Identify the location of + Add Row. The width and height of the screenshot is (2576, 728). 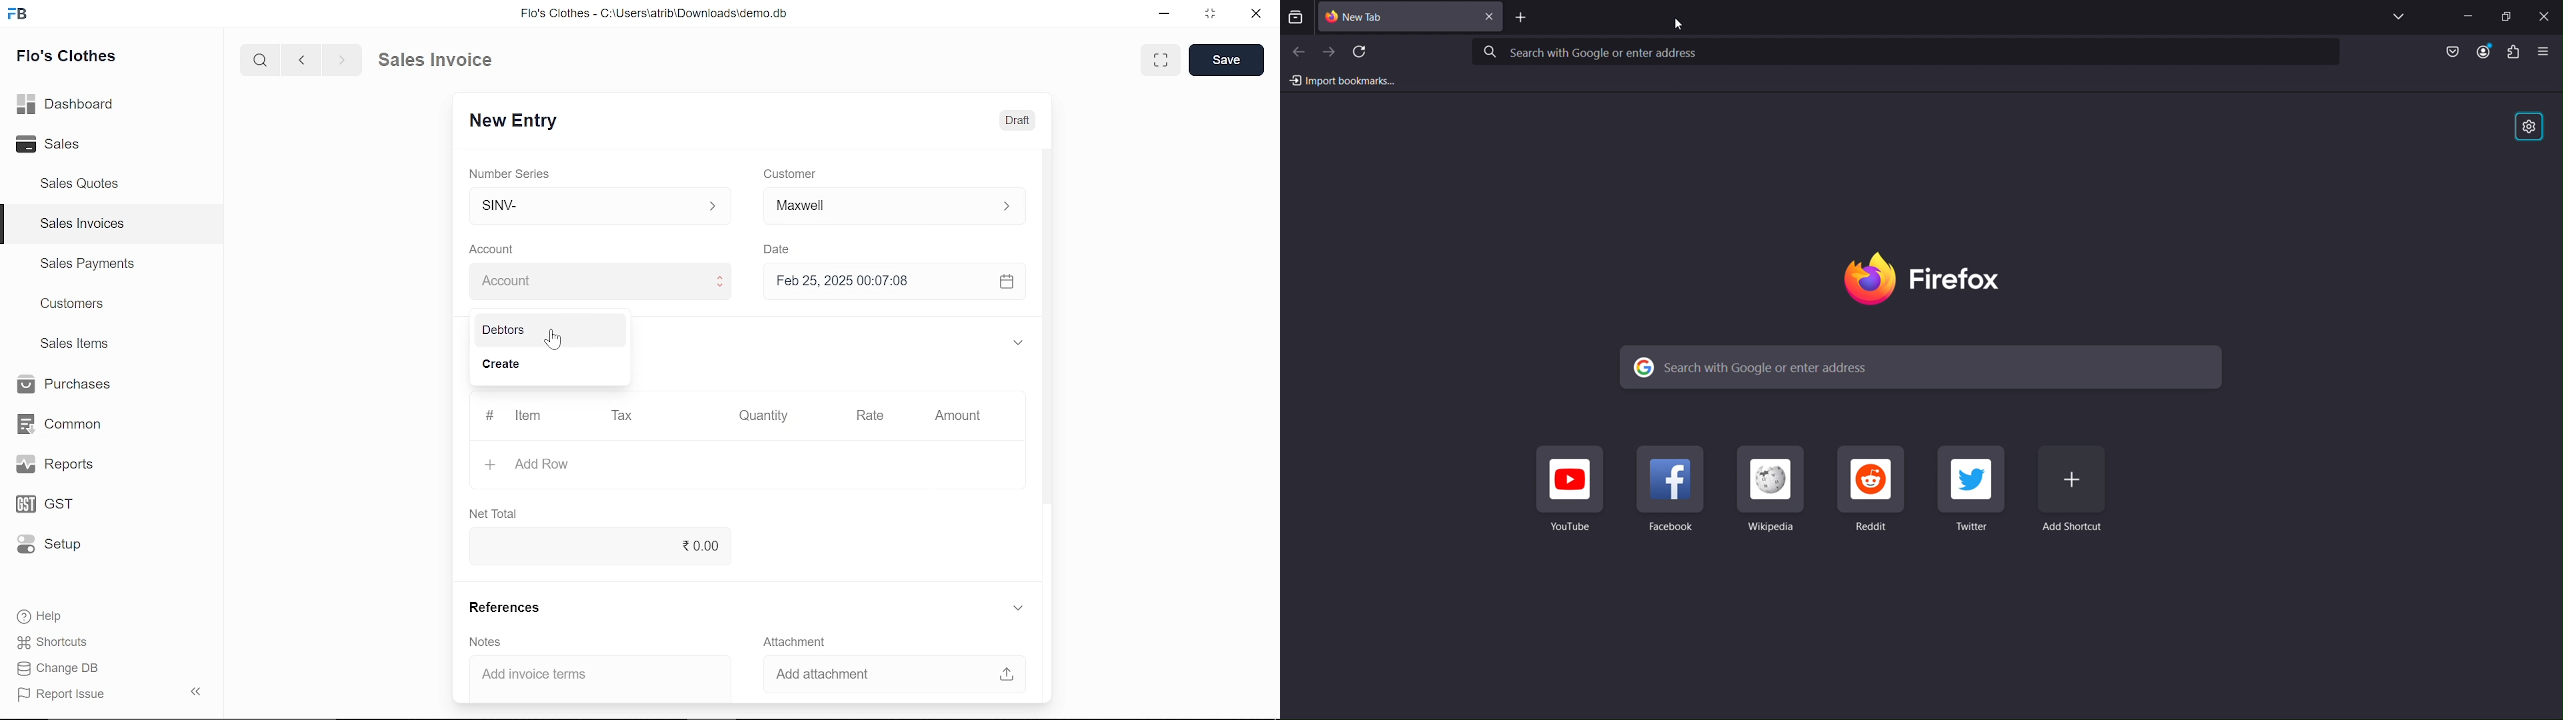
(532, 464).